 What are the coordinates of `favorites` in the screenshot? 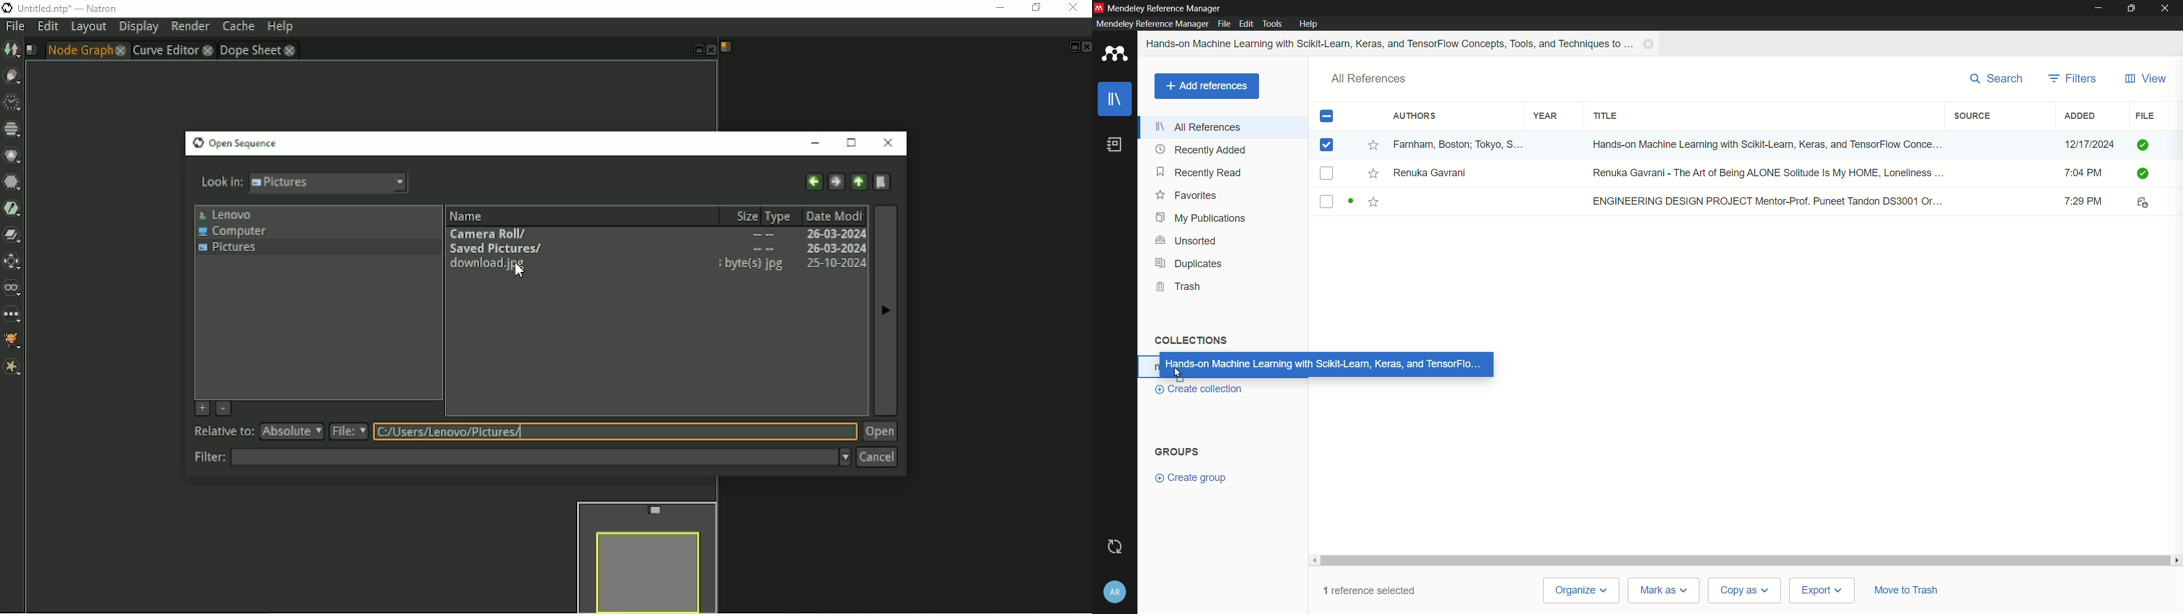 It's located at (1186, 195).